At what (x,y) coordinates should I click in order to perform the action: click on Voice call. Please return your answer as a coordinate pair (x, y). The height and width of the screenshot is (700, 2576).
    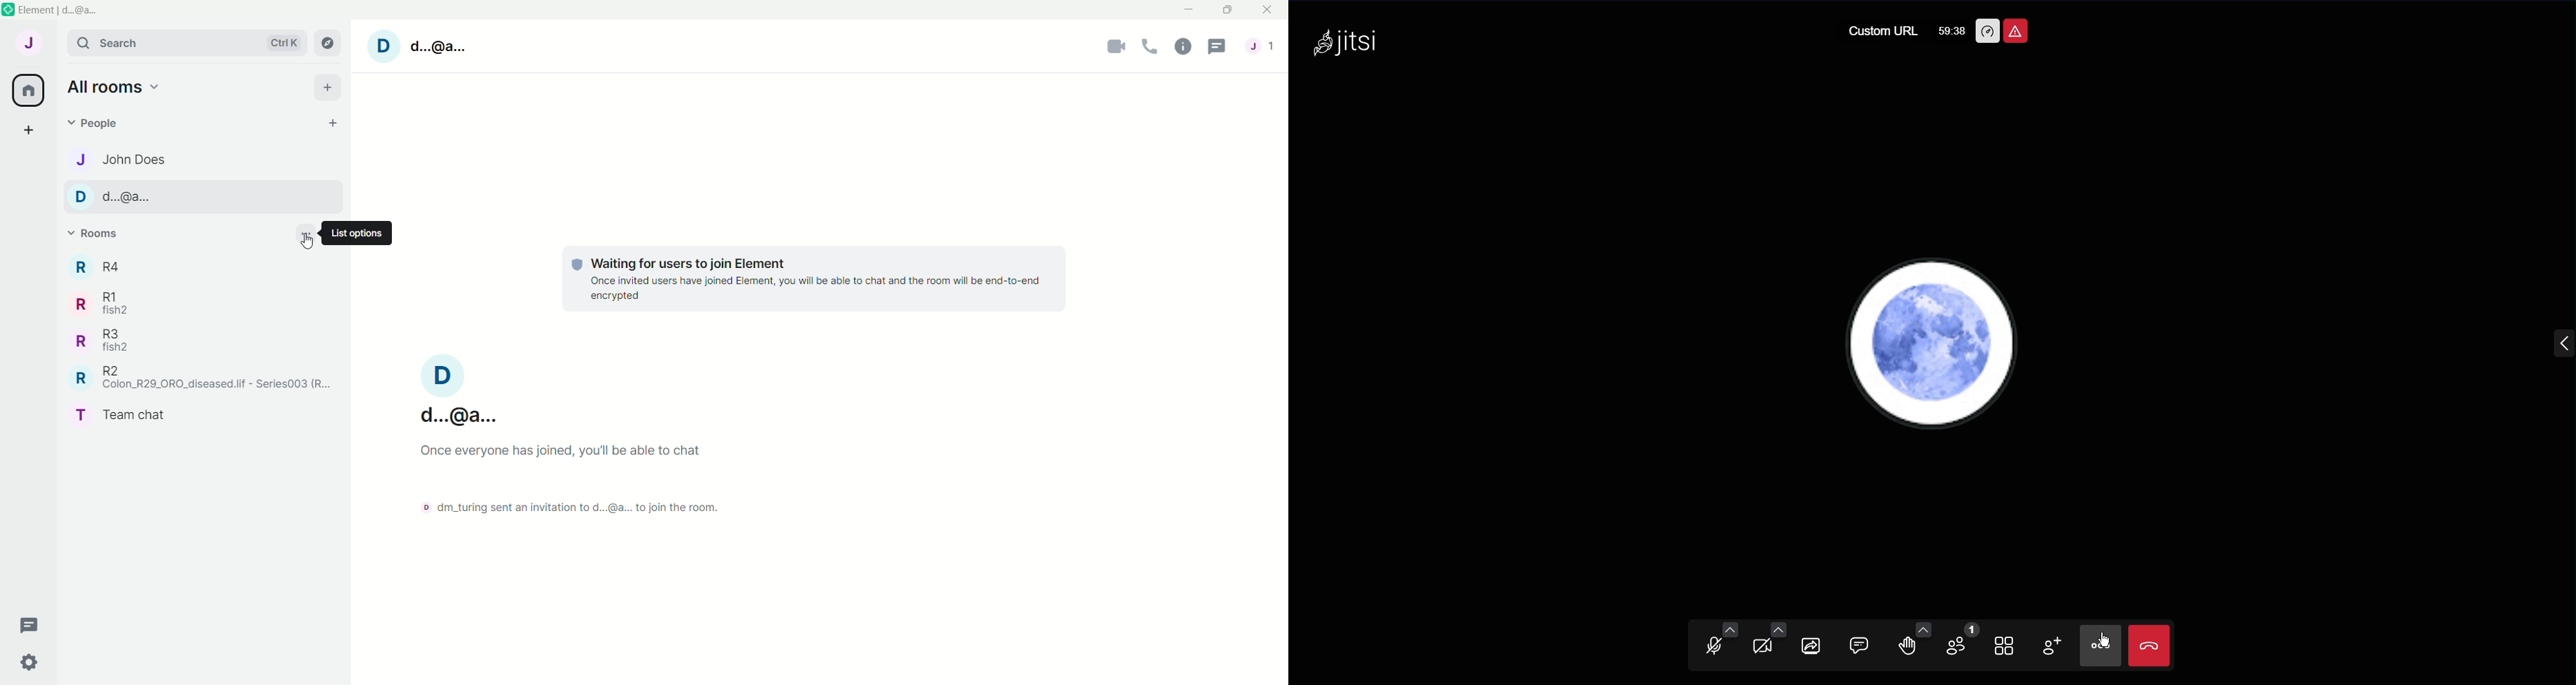
    Looking at the image, I should click on (1149, 46).